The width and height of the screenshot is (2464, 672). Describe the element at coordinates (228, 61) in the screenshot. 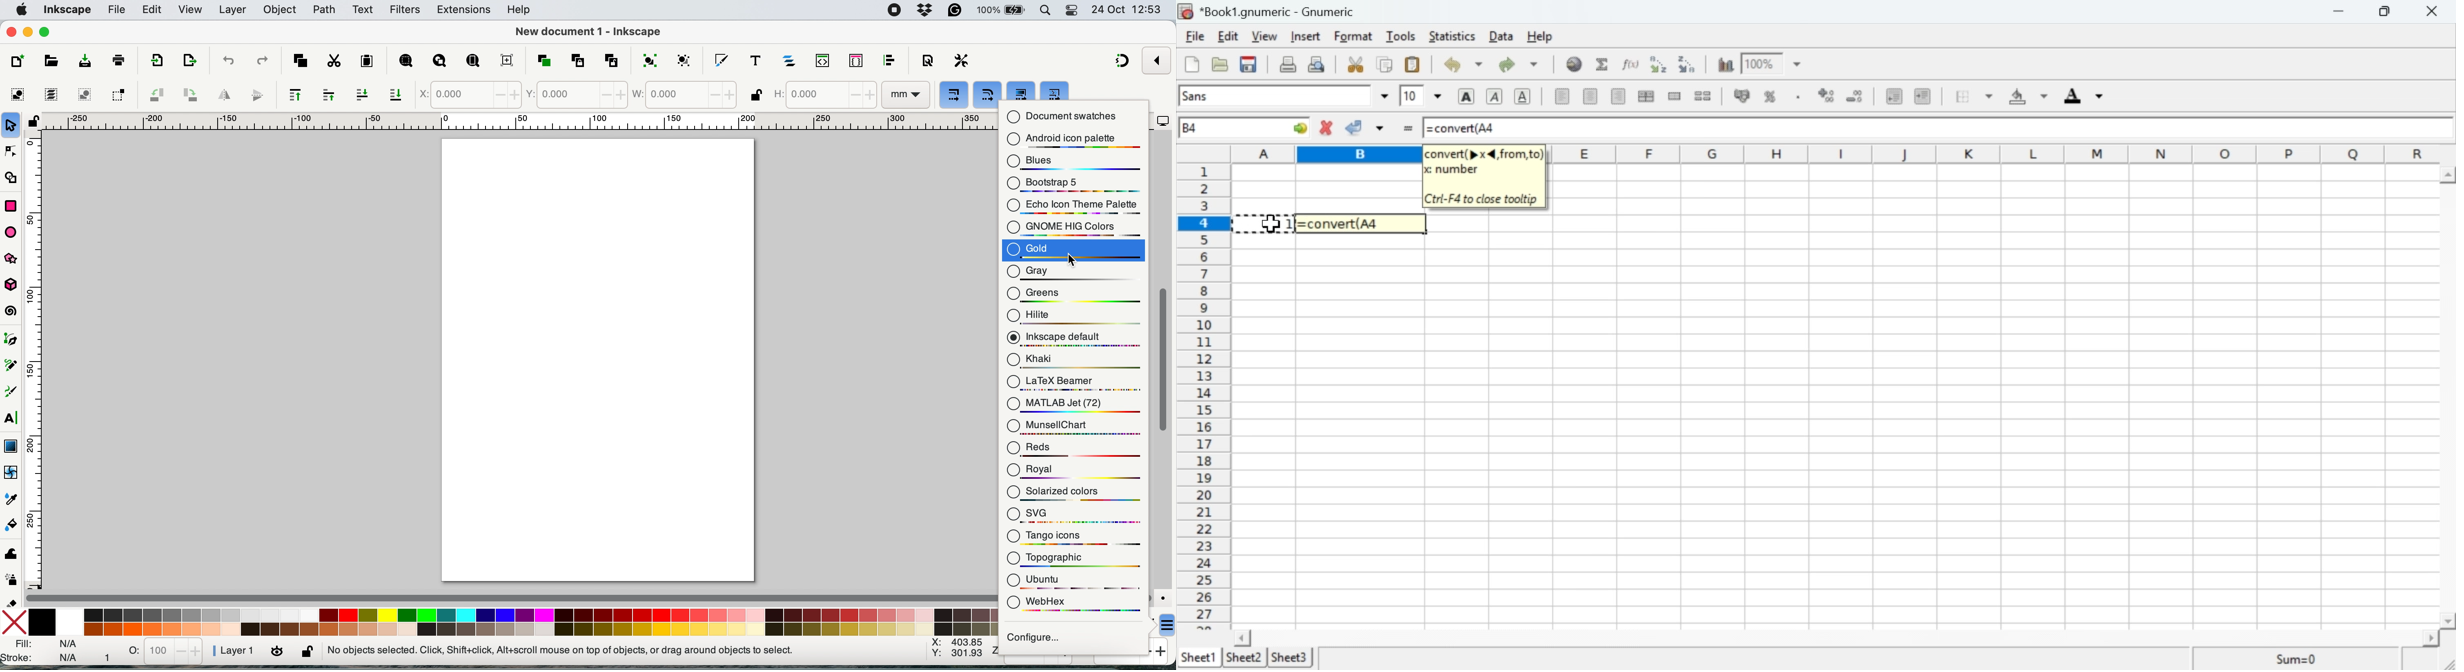

I see `undo` at that location.